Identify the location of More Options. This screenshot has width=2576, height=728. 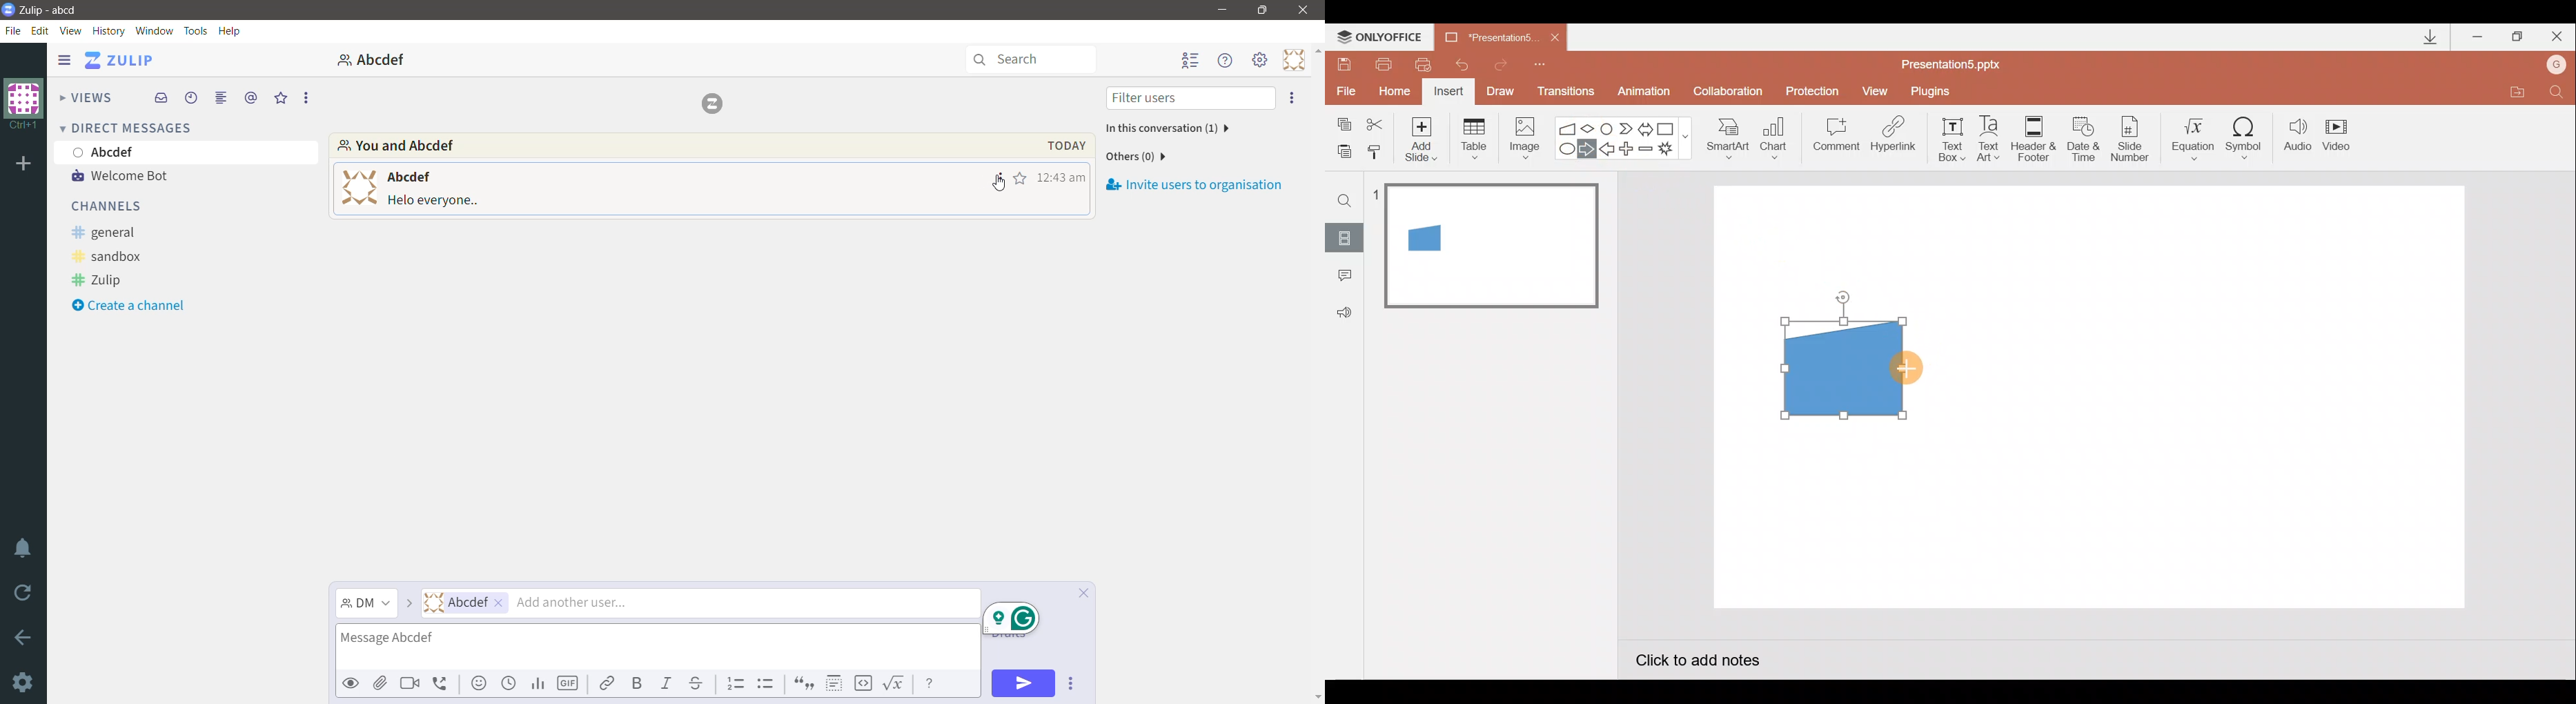
(305, 97).